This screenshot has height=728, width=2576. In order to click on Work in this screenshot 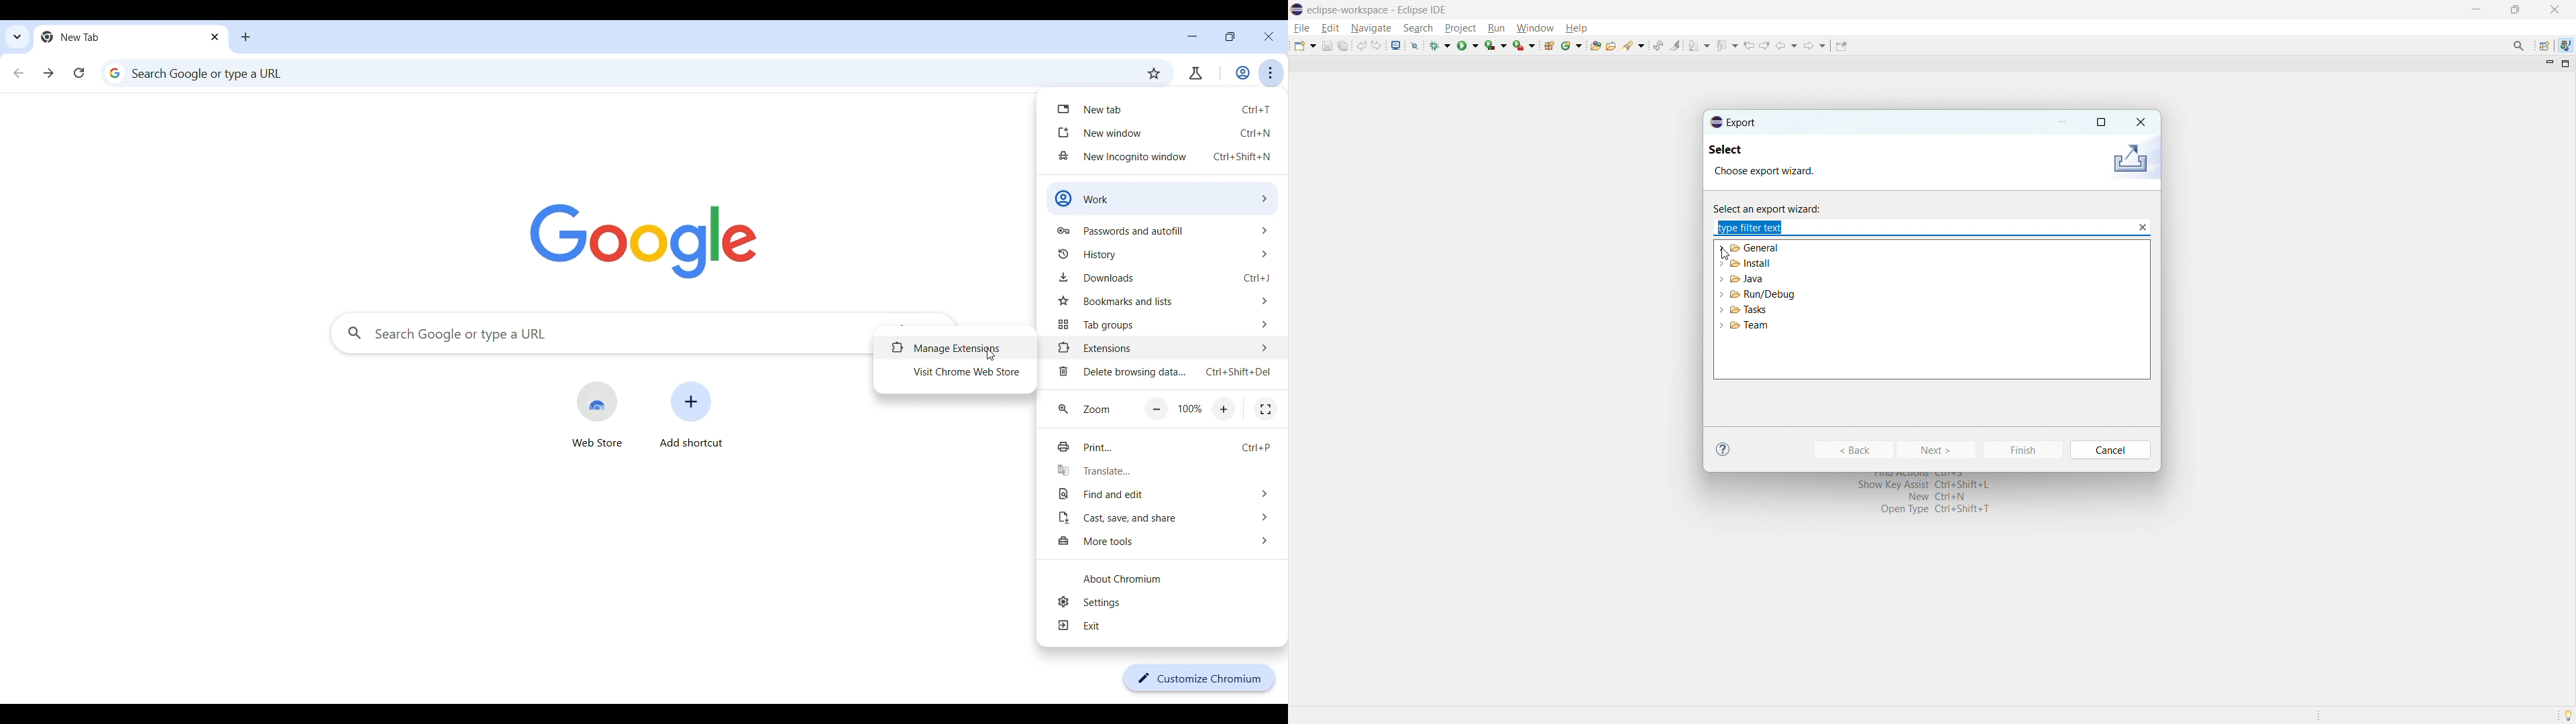, I will do `click(1242, 72)`.